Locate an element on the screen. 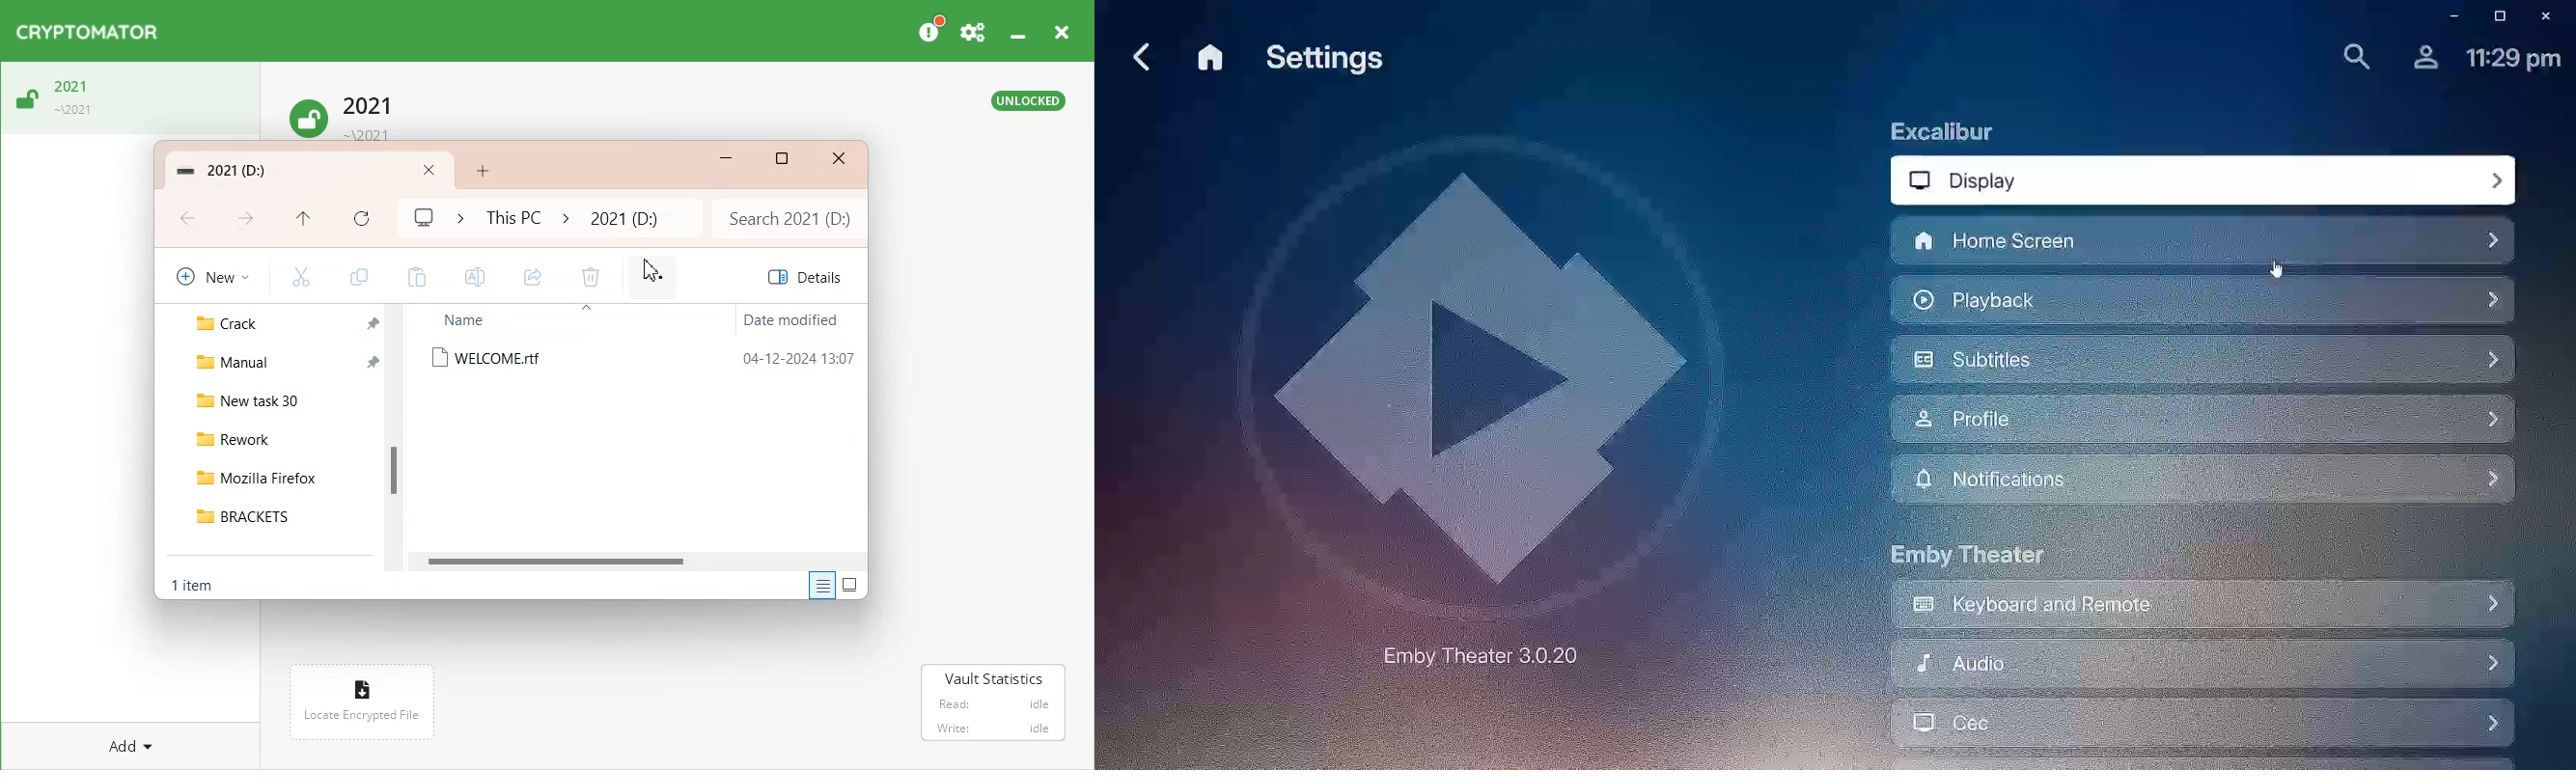 Image resolution: width=2576 pixels, height=784 pixels. BRACKETS is located at coordinates (273, 521).